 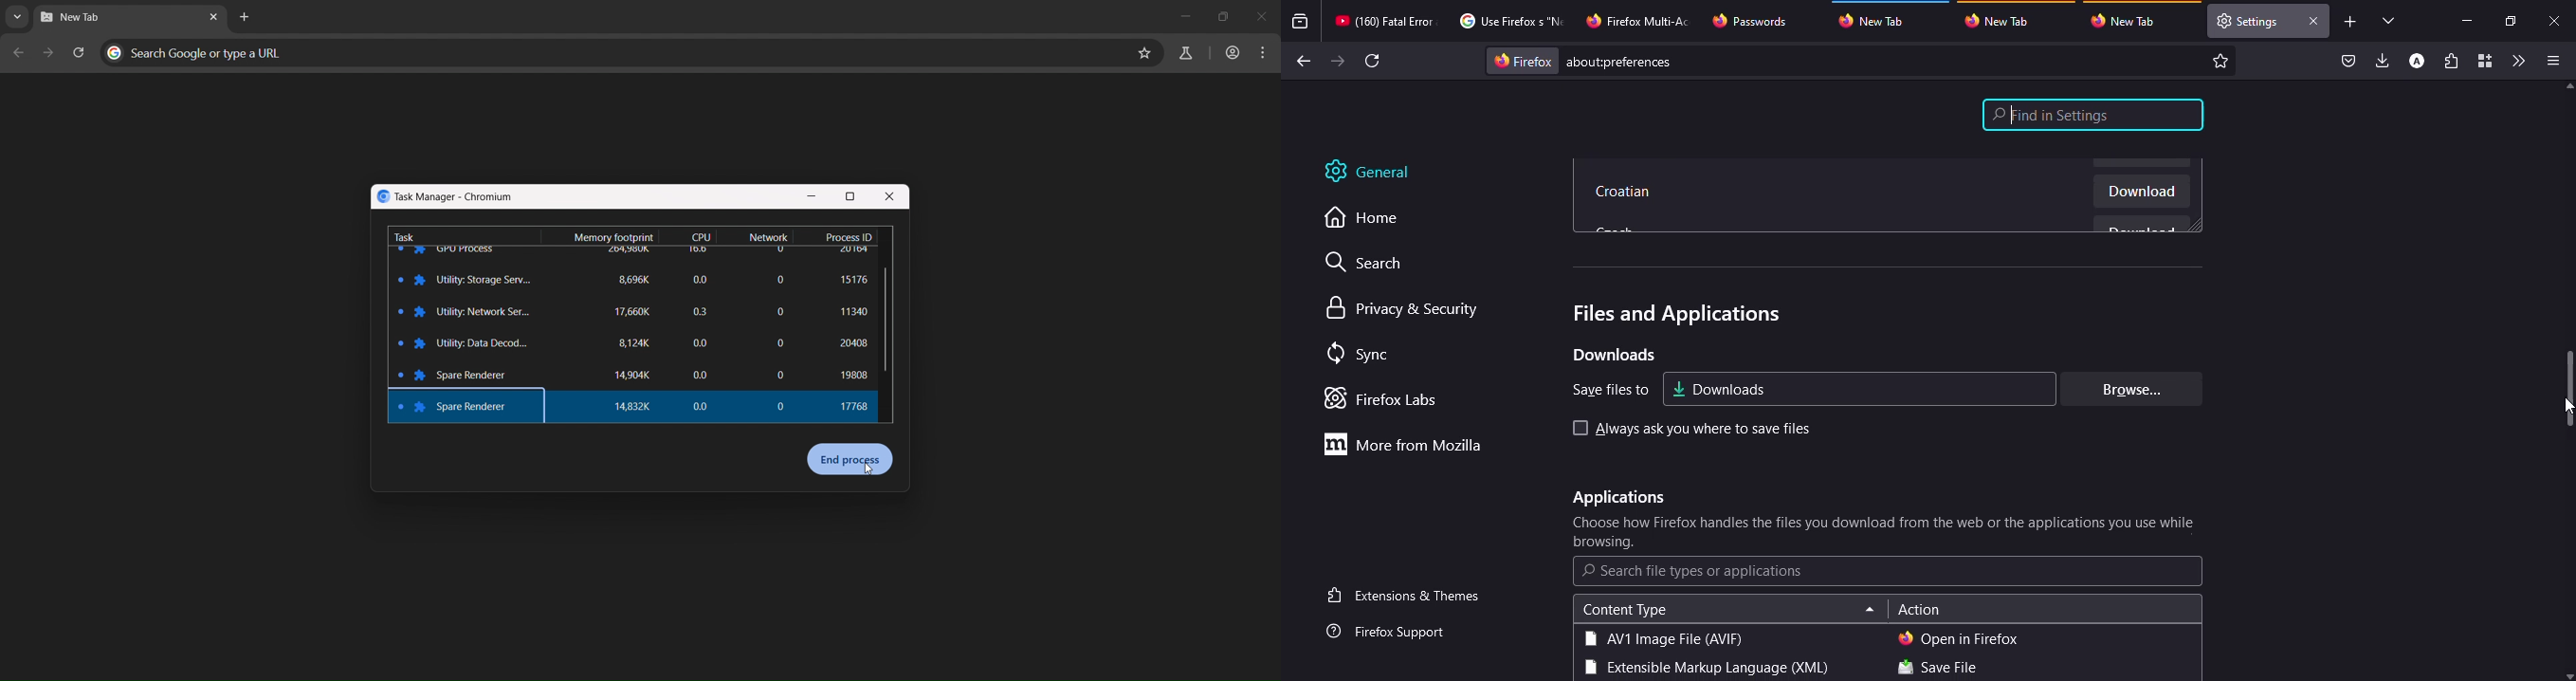 I want to click on files & applications, so click(x=1673, y=314).